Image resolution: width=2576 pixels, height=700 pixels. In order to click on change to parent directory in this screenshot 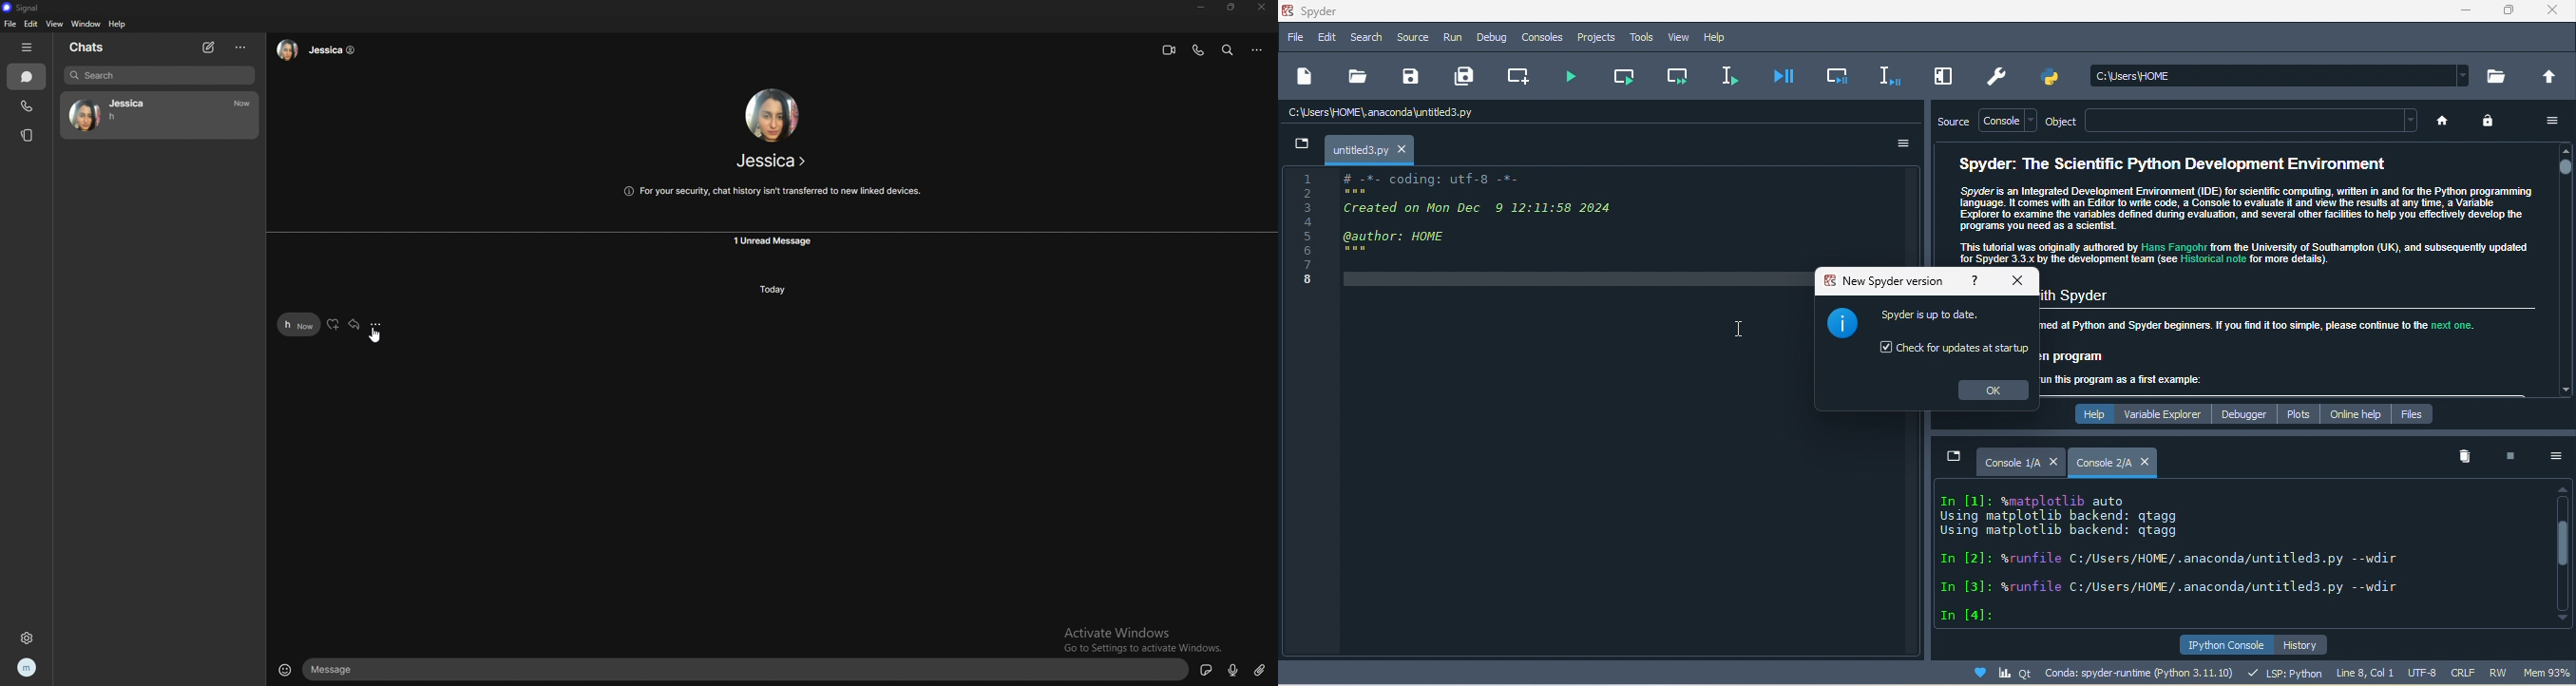, I will do `click(2551, 77)`.